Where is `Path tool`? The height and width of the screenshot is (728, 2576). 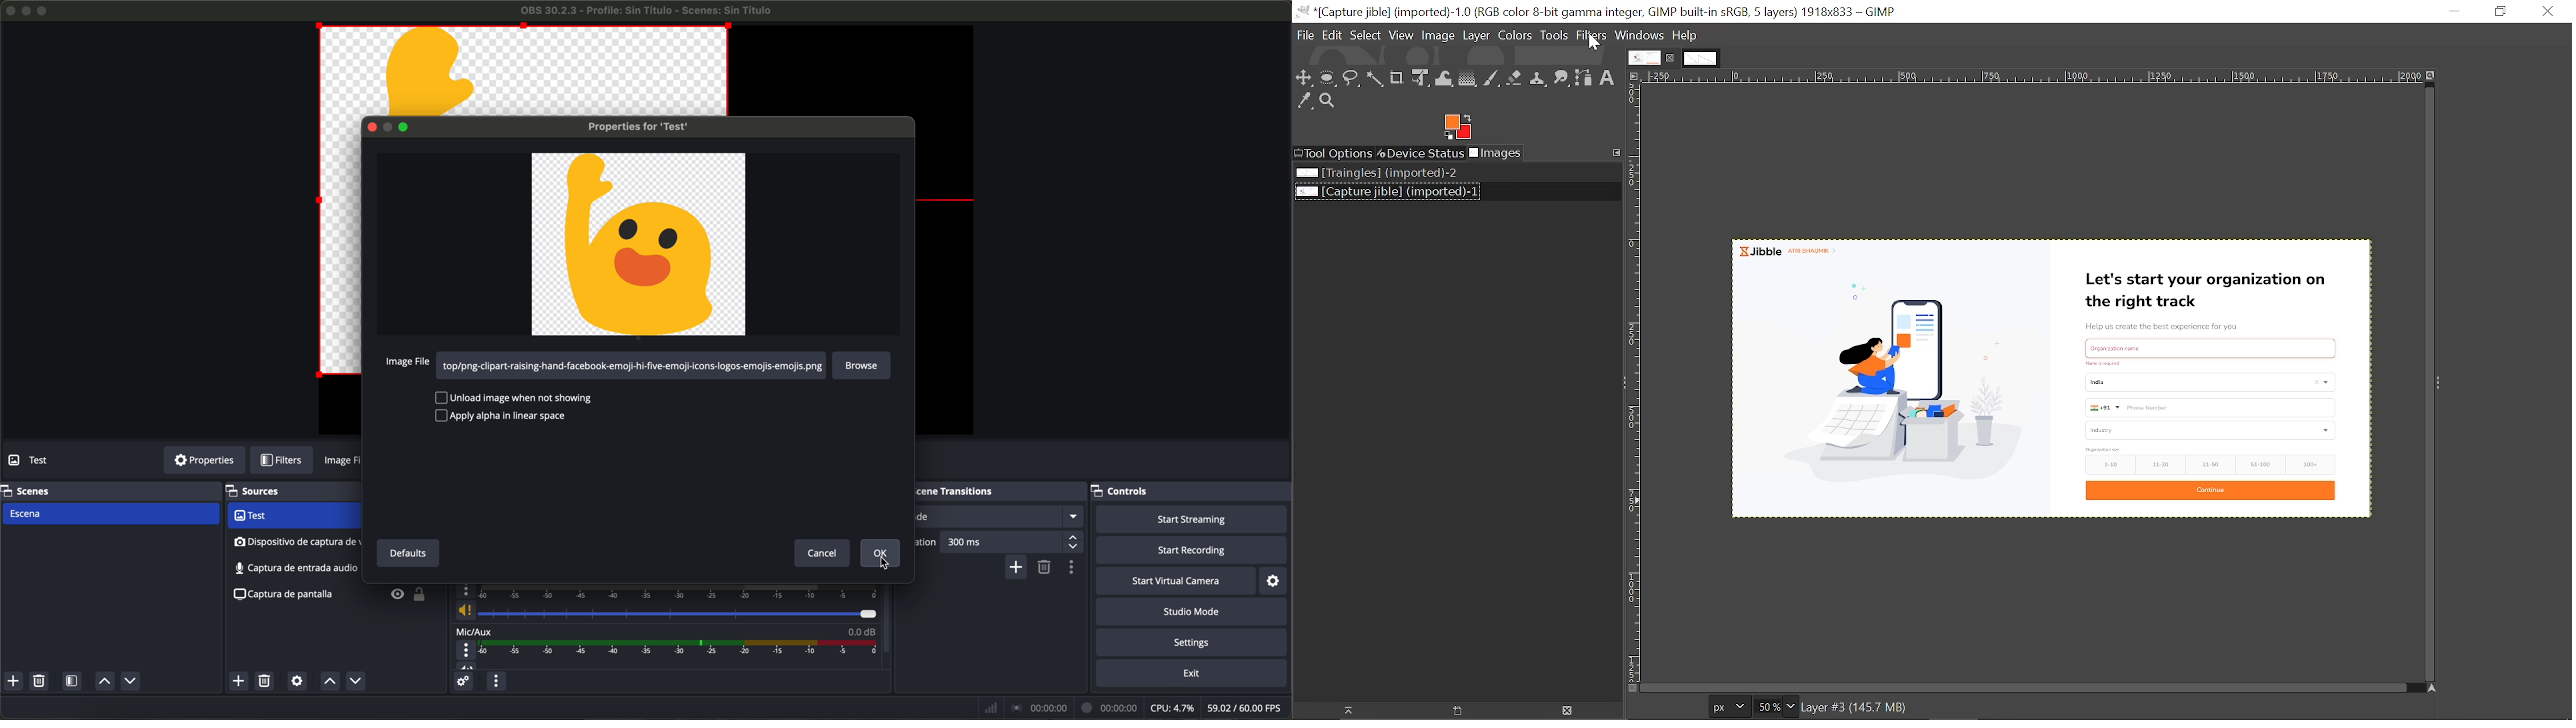 Path tool is located at coordinates (1584, 78).